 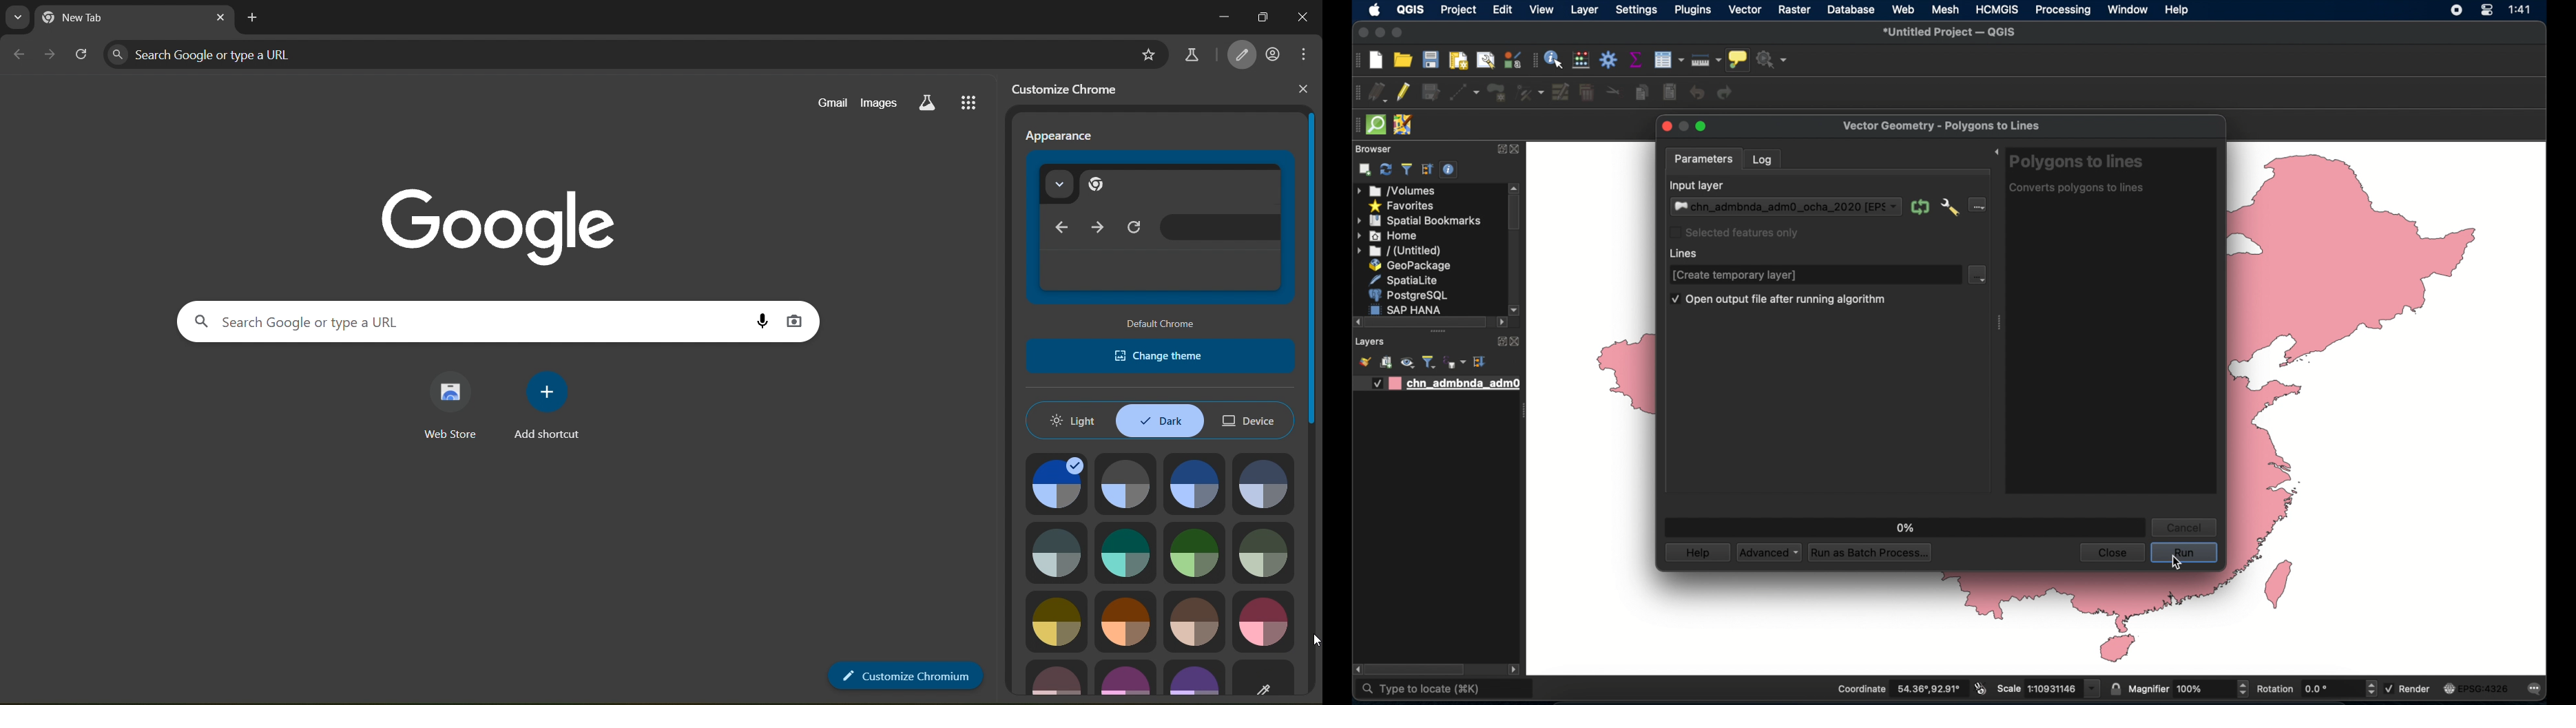 I want to click on image, so click(x=1128, y=677).